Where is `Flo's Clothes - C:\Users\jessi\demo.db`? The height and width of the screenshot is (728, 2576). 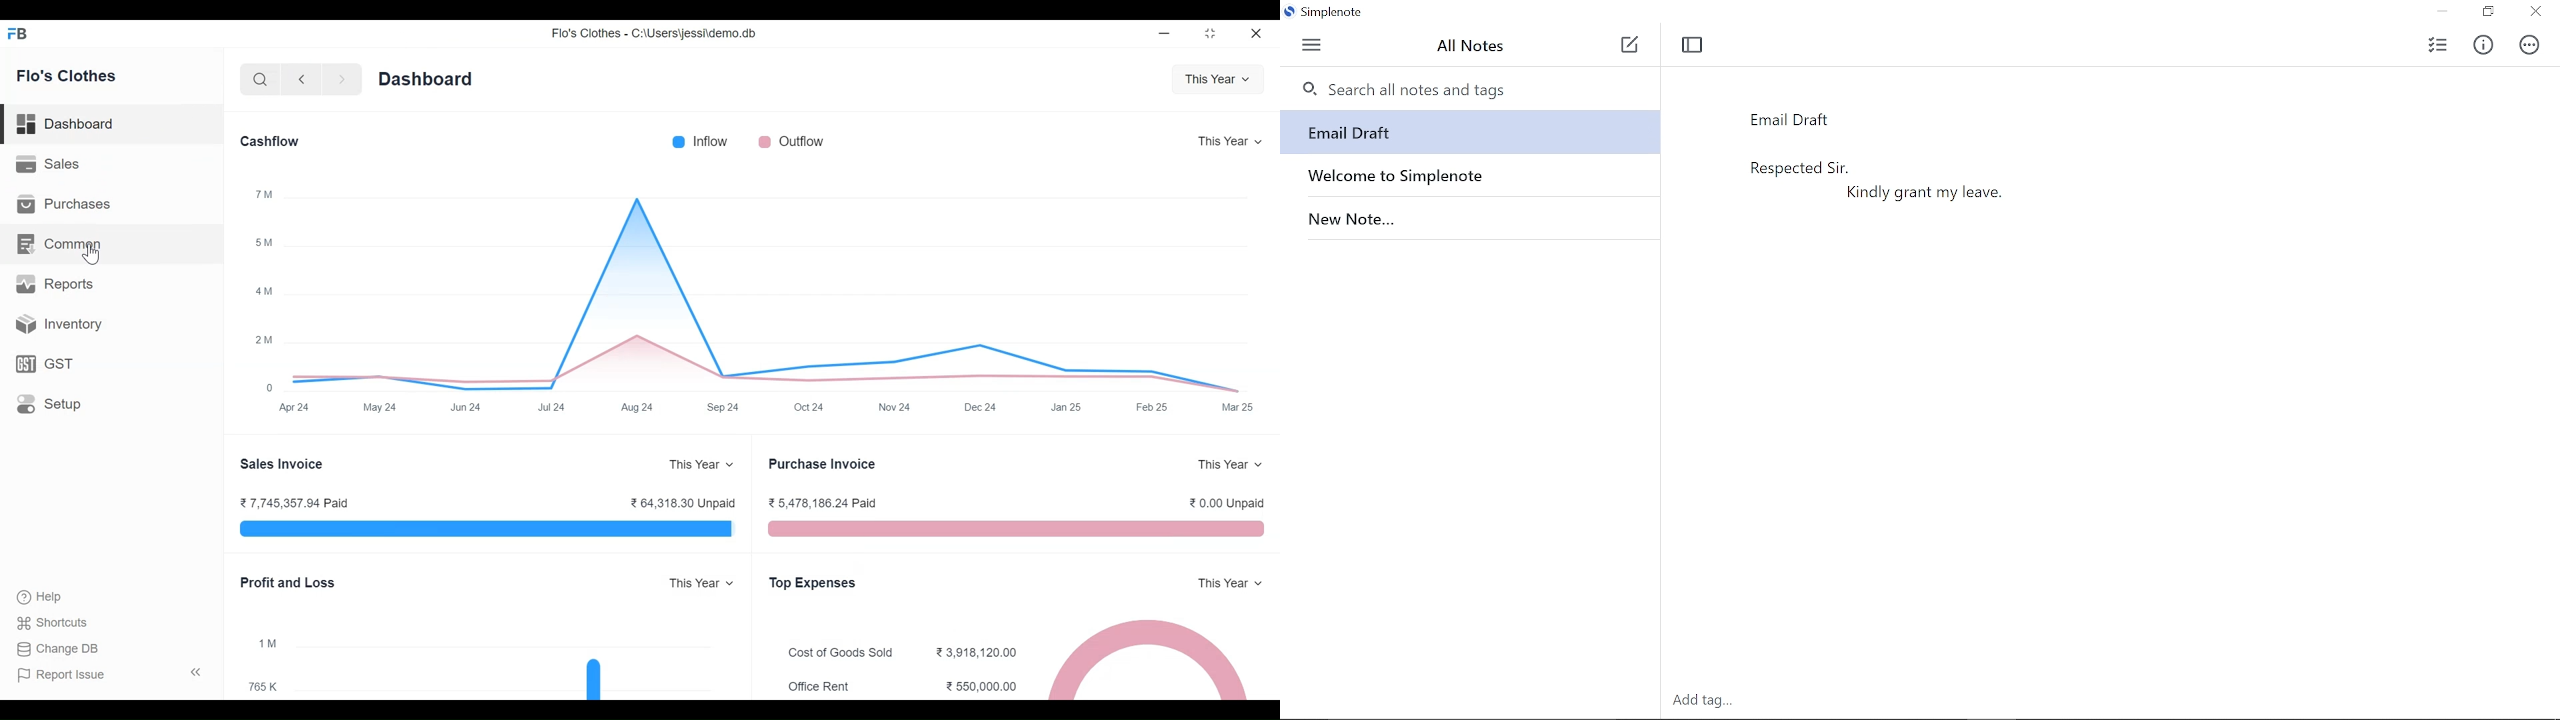
Flo's Clothes - C:\Users\jessi\demo.db is located at coordinates (656, 33).